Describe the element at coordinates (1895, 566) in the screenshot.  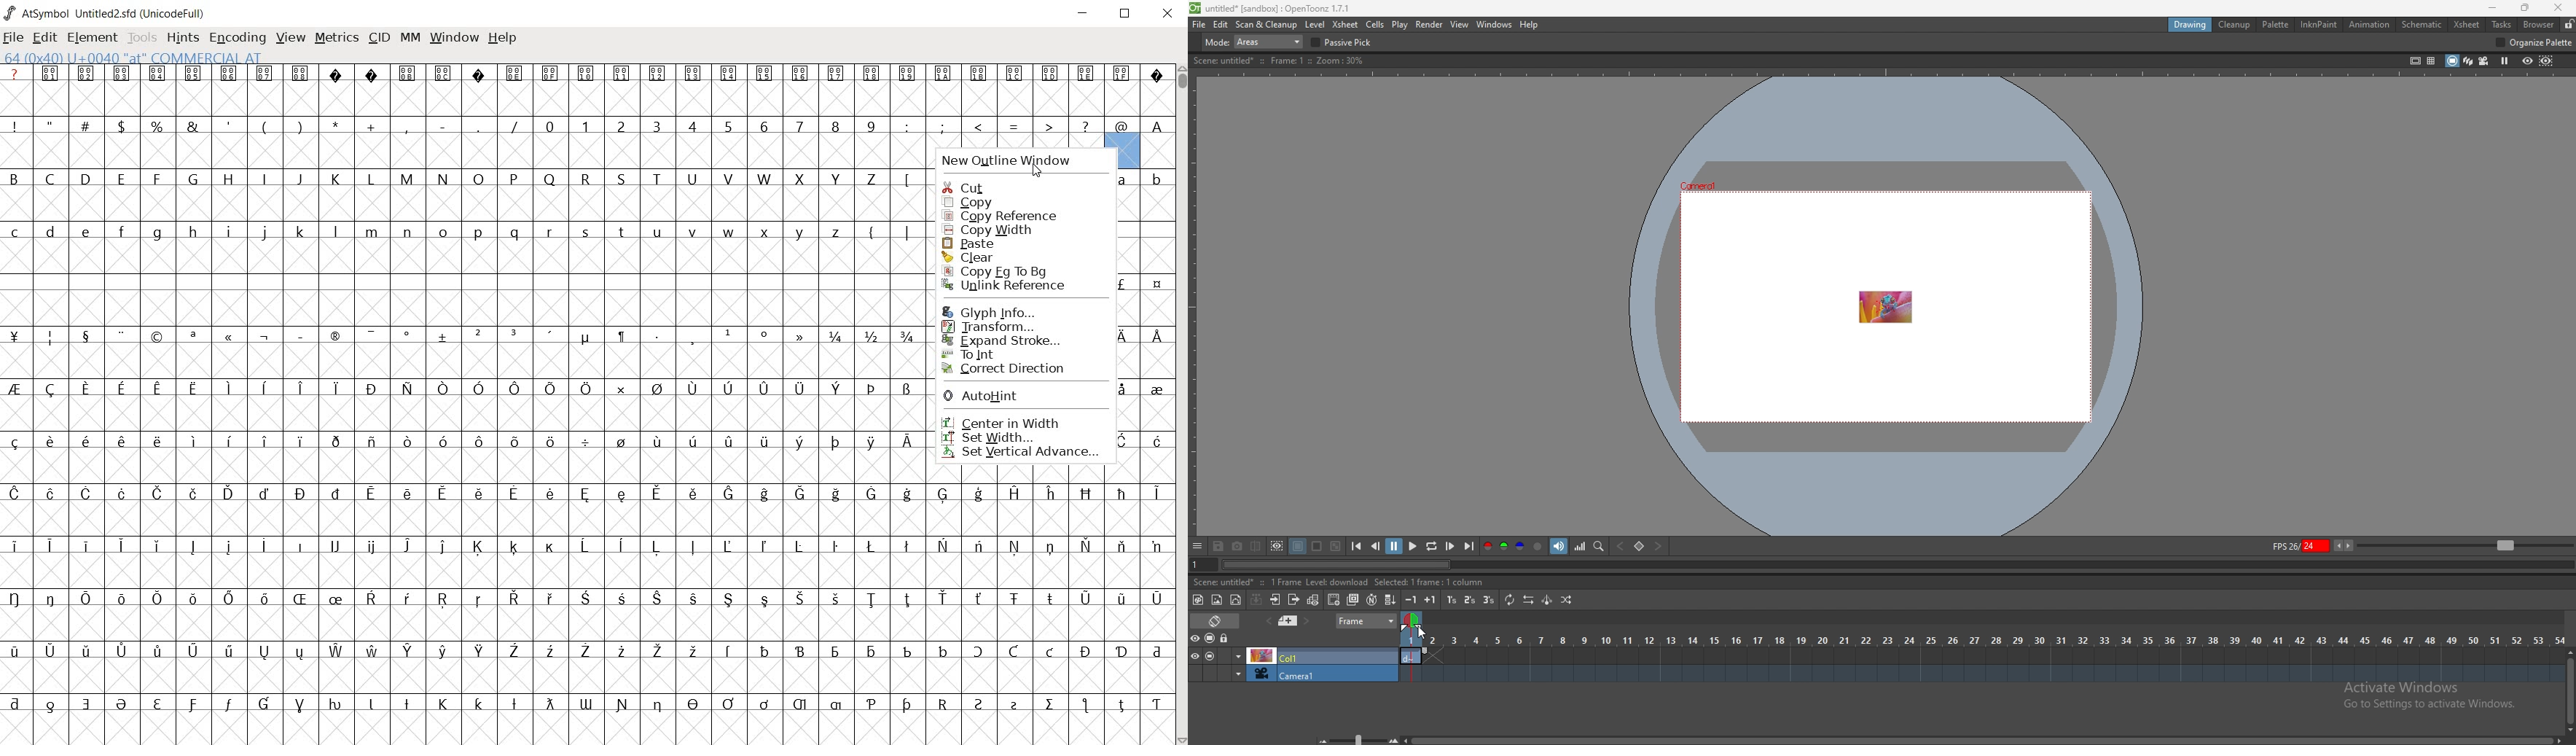
I see `seek` at that location.